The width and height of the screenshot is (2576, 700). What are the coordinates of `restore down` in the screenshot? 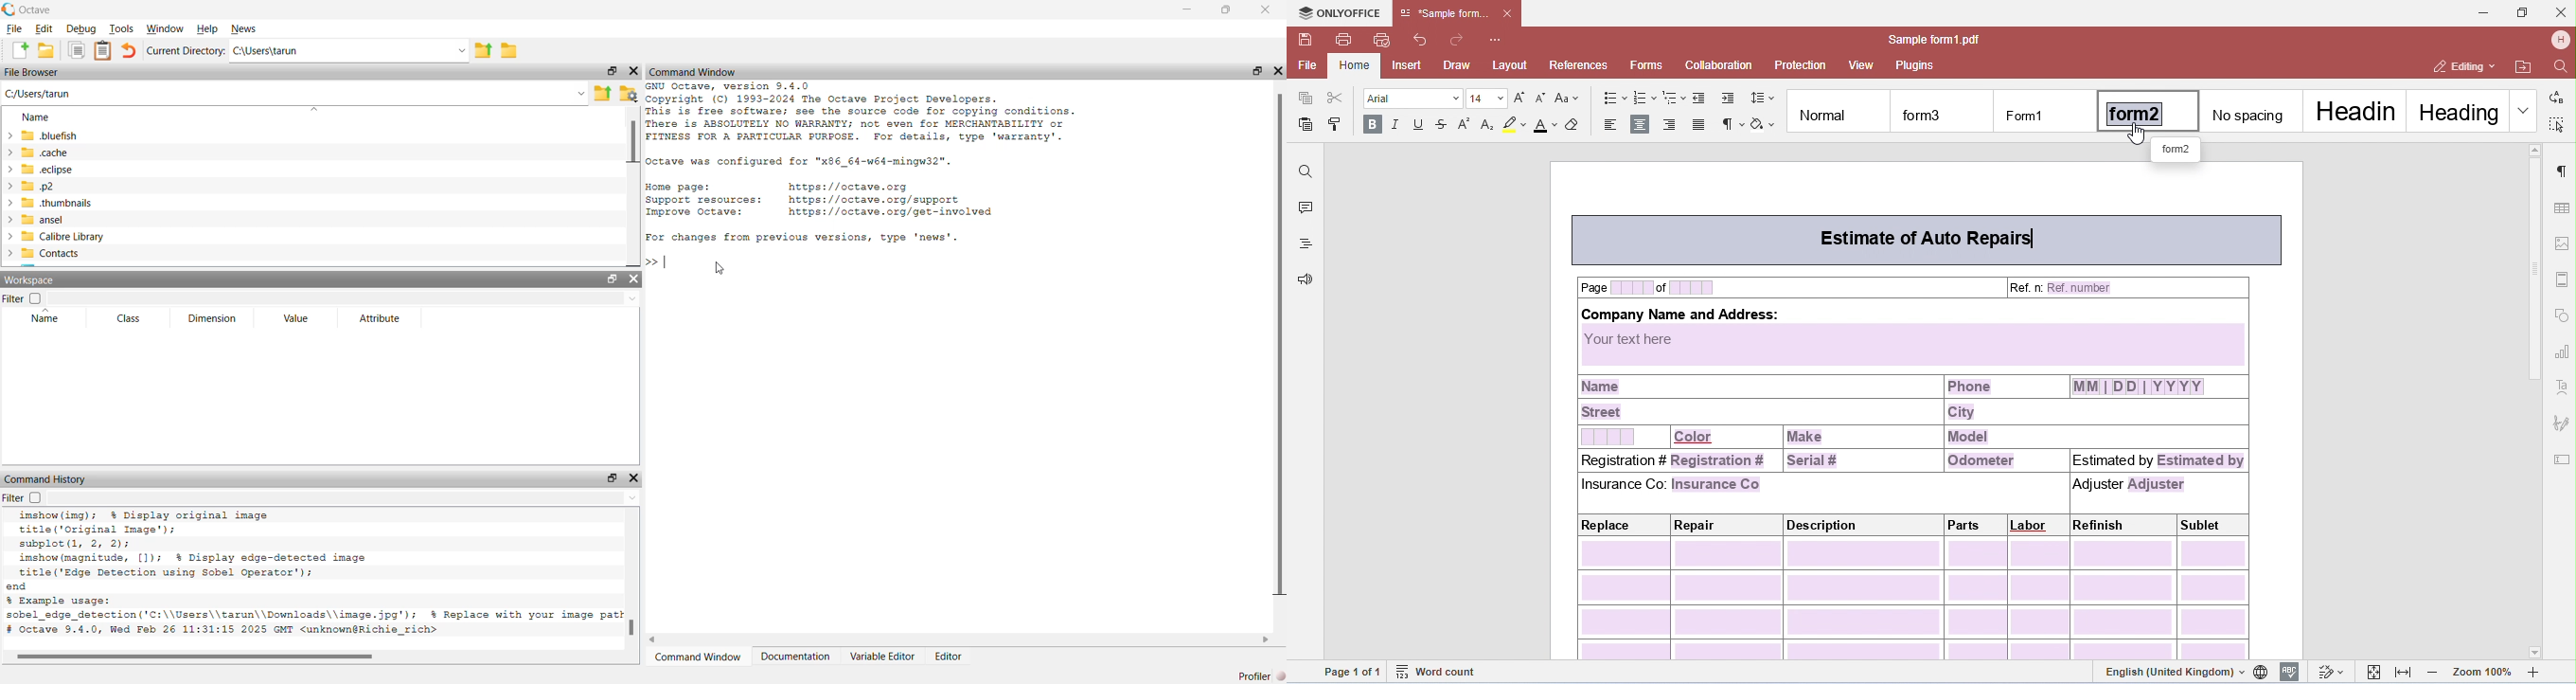 It's located at (1254, 73).